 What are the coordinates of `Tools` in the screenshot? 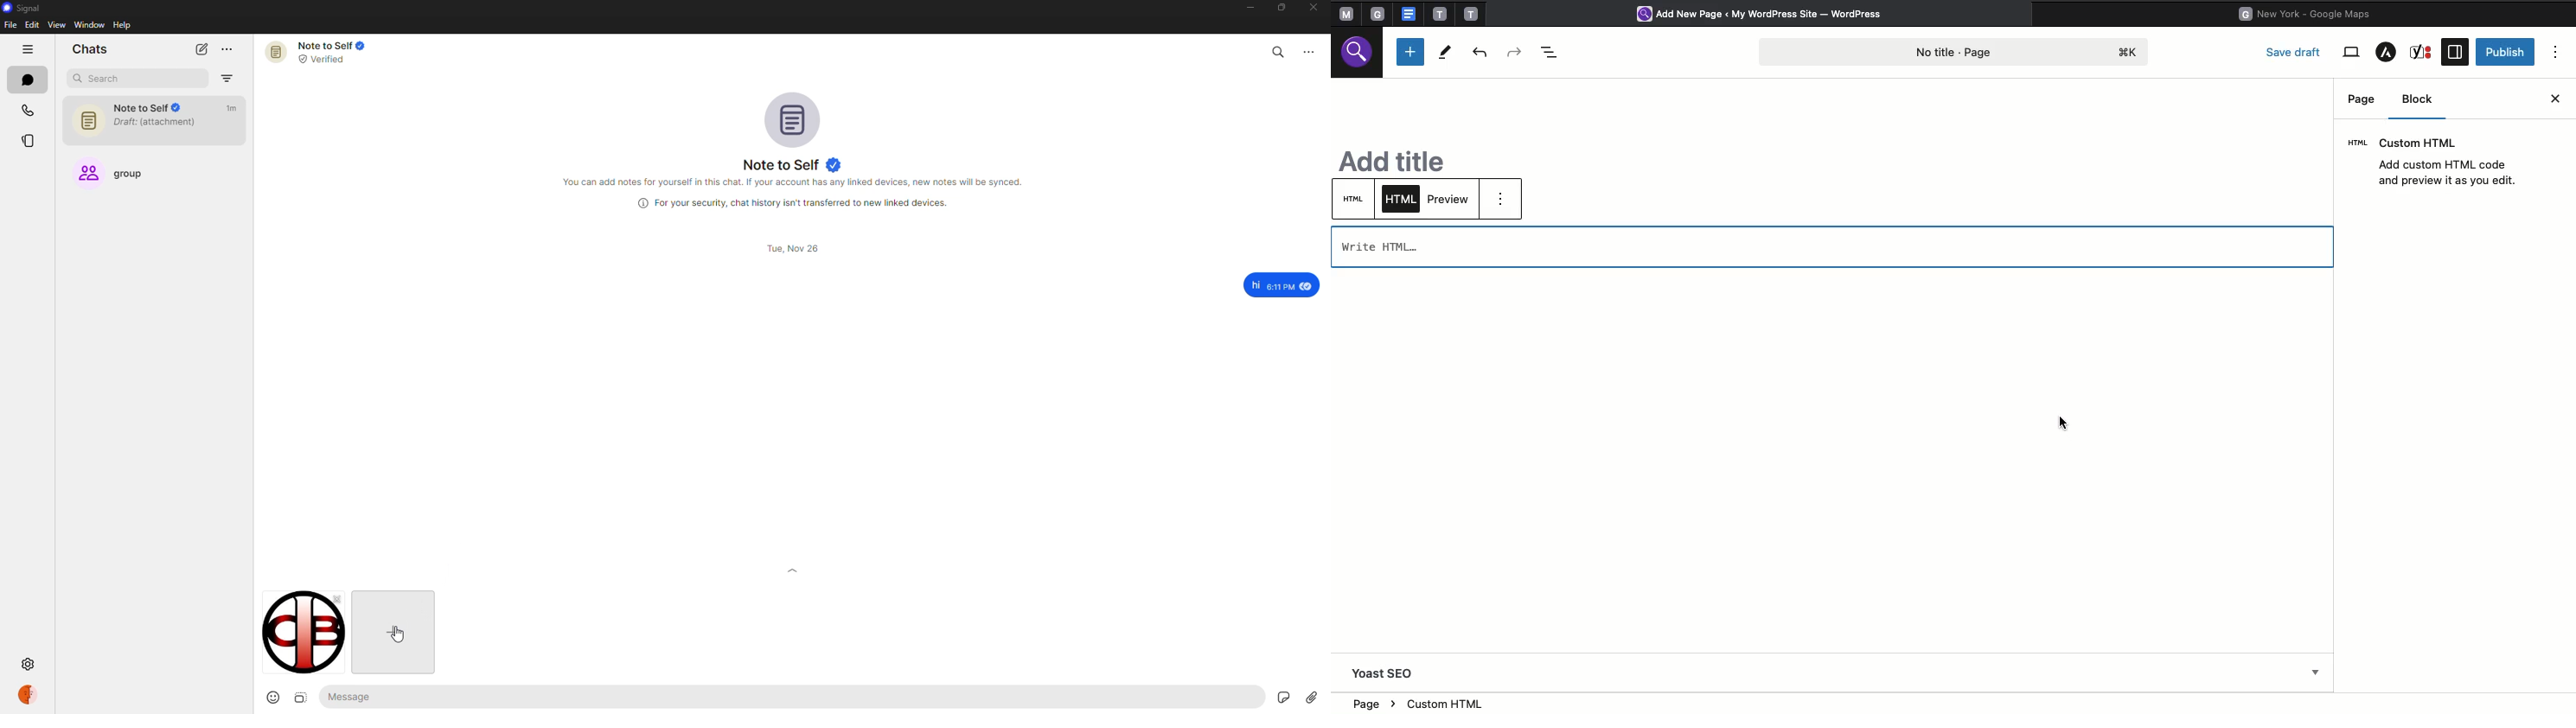 It's located at (1444, 52).